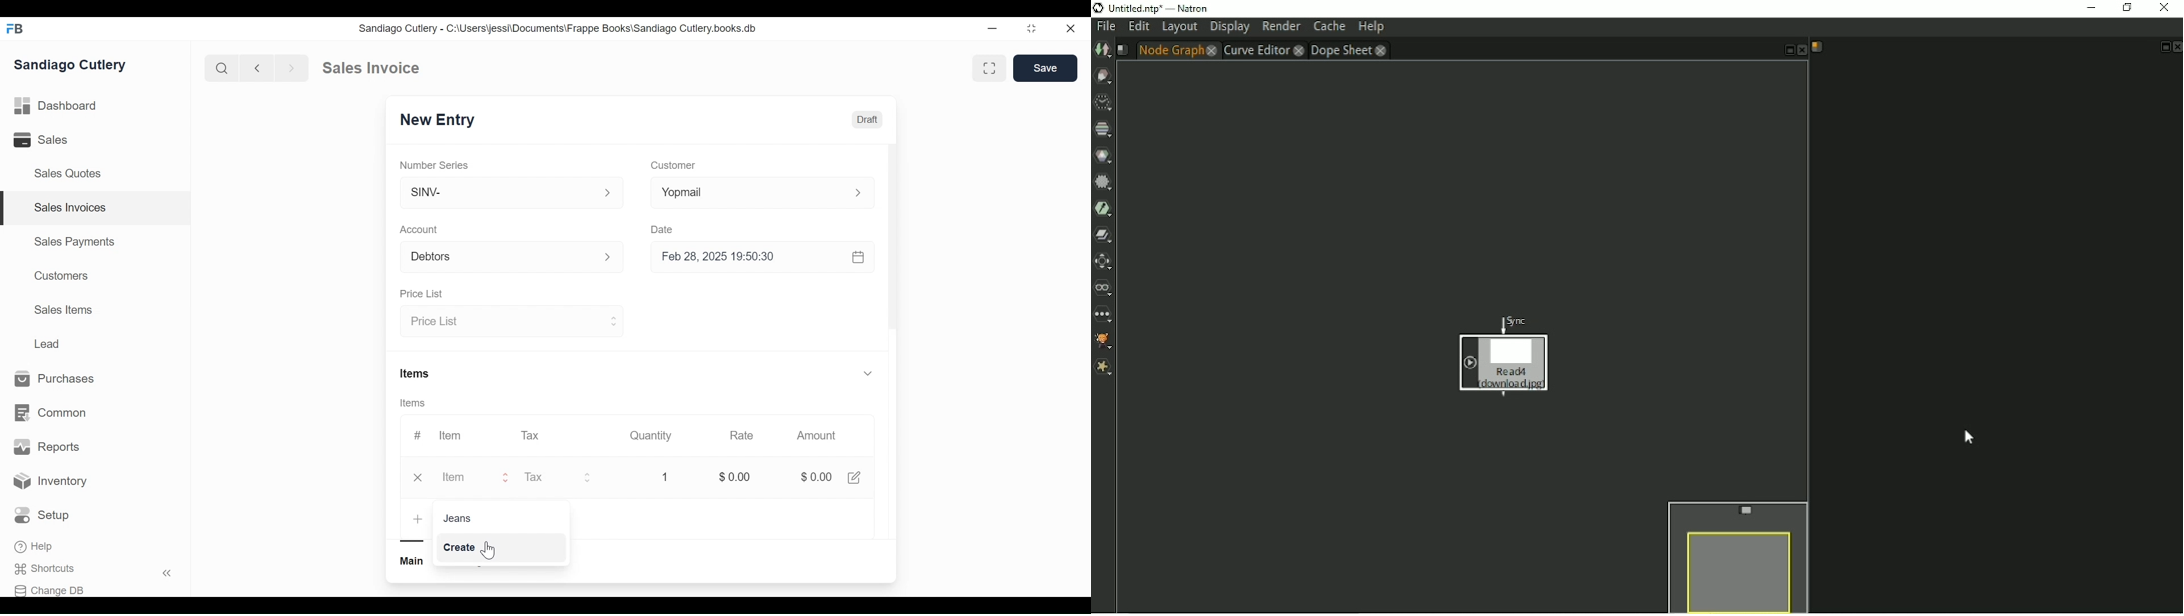 This screenshot has height=616, width=2184. I want to click on Tax , so click(558, 479).